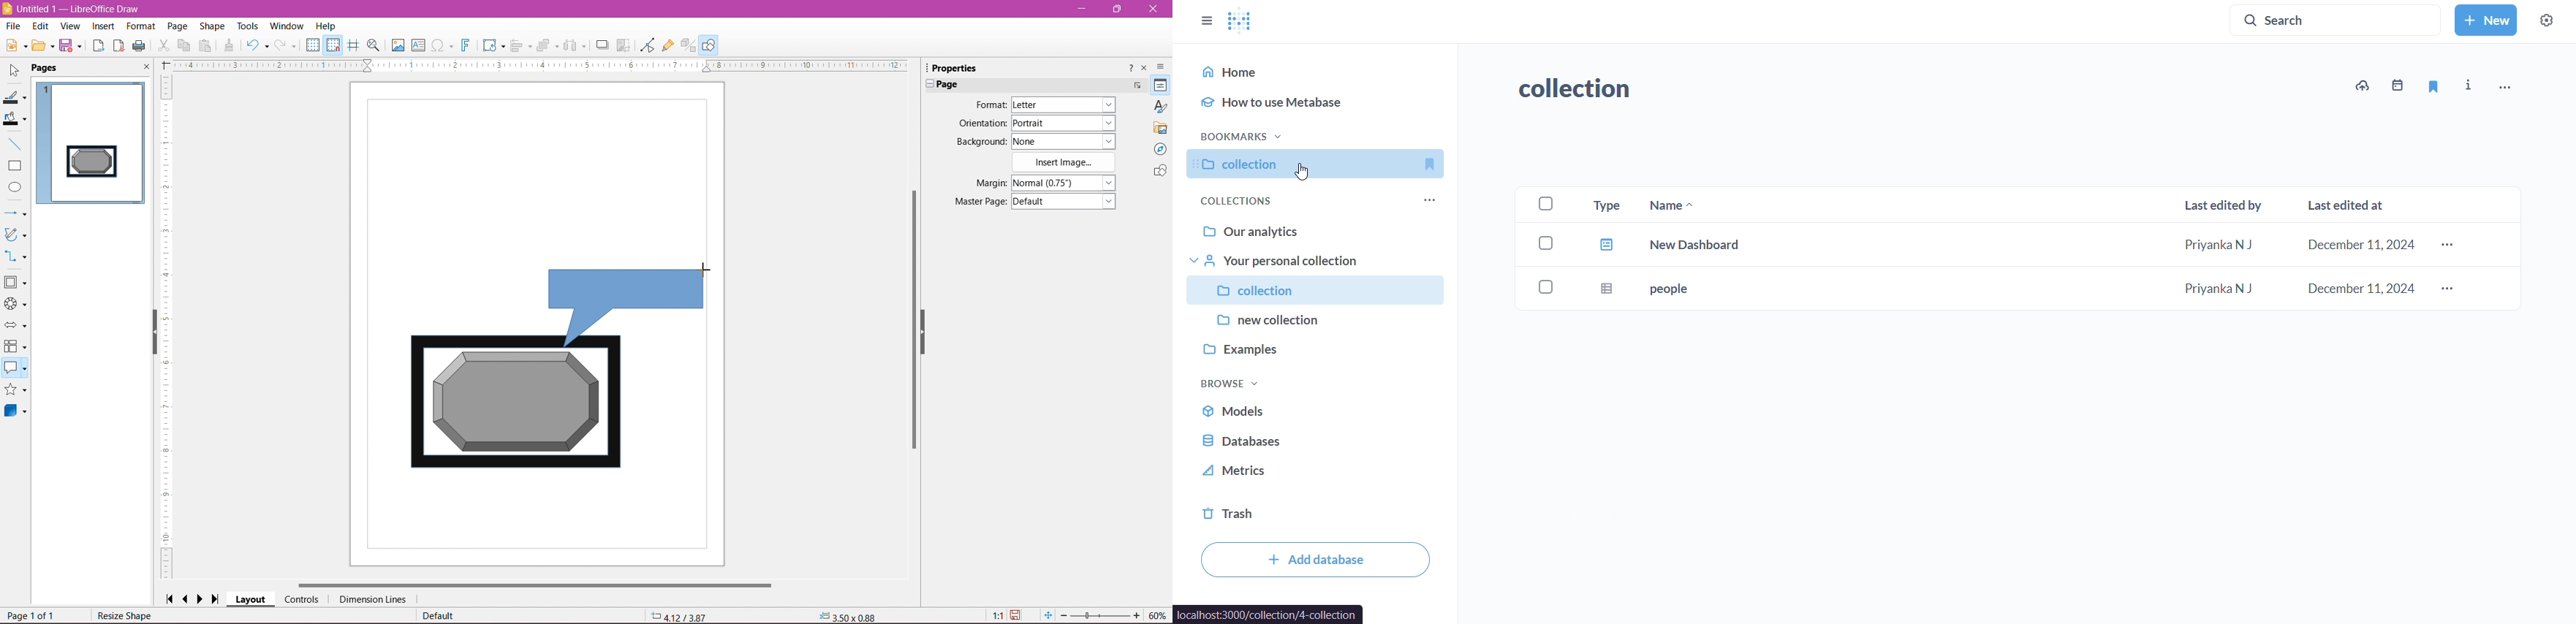 The width and height of the screenshot is (2576, 644). I want to click on more options, so click(2452, 243).